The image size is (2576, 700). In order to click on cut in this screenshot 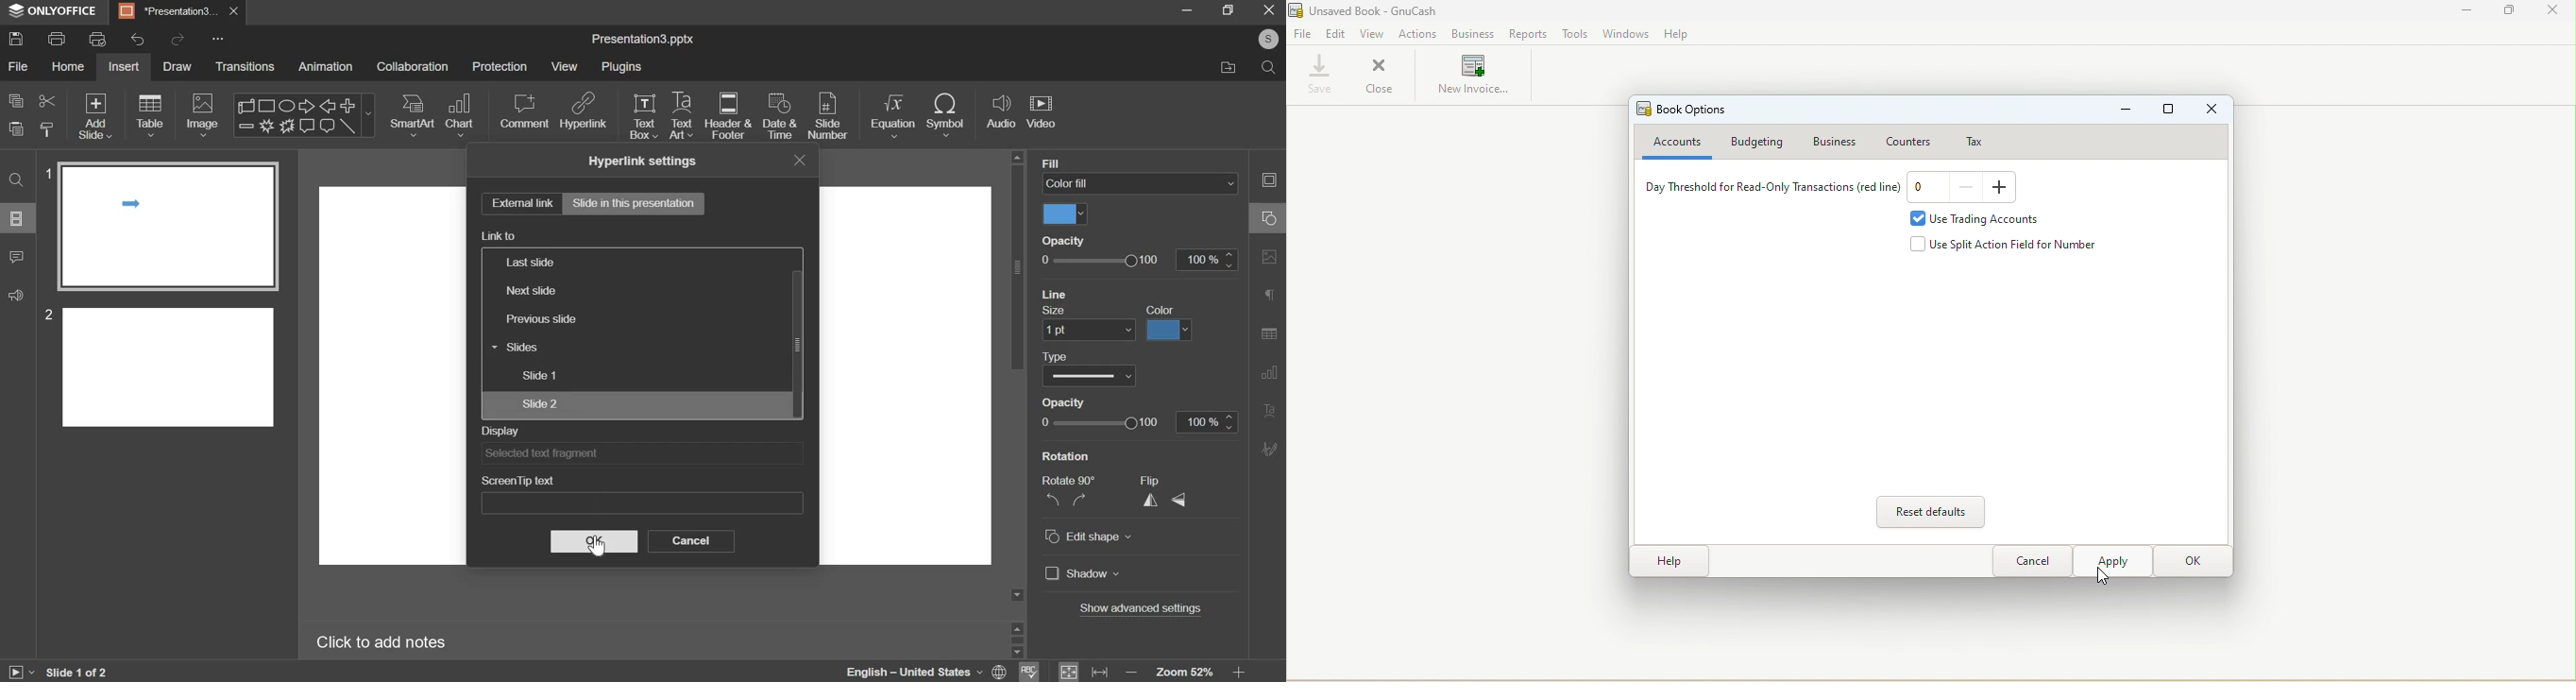, I will do `click(48, 101)`.